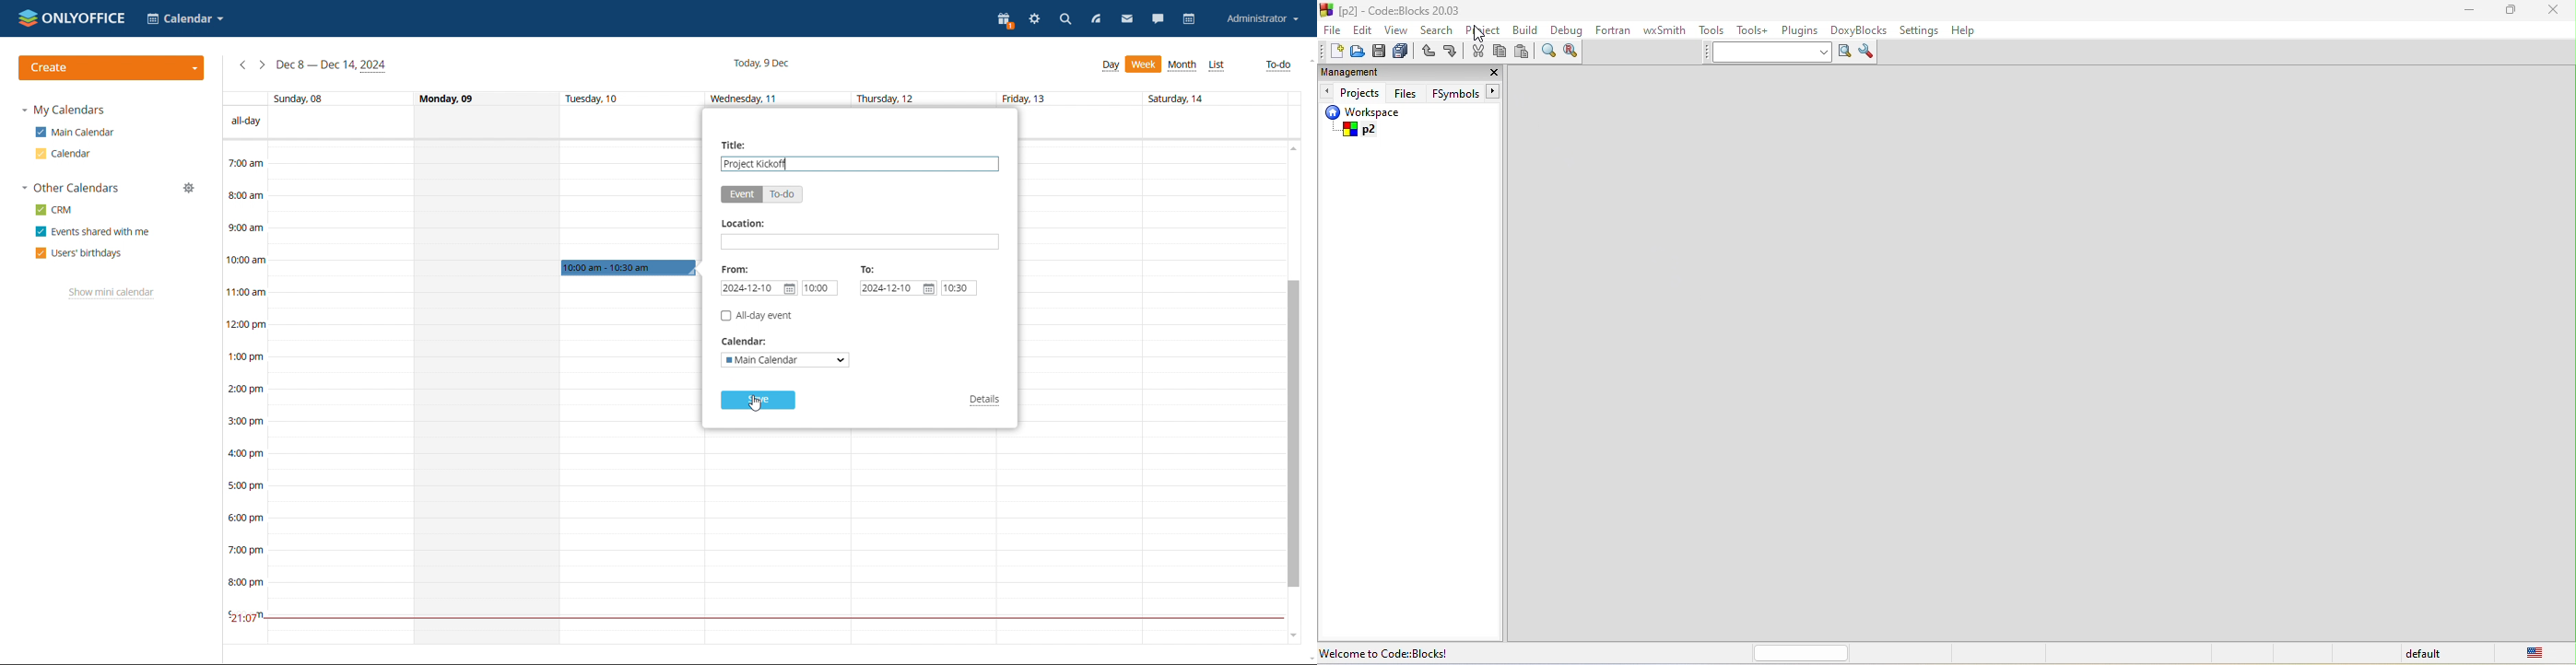 This screenshot has width=2576, height=672. I want to click on list, so click(1217, 65).